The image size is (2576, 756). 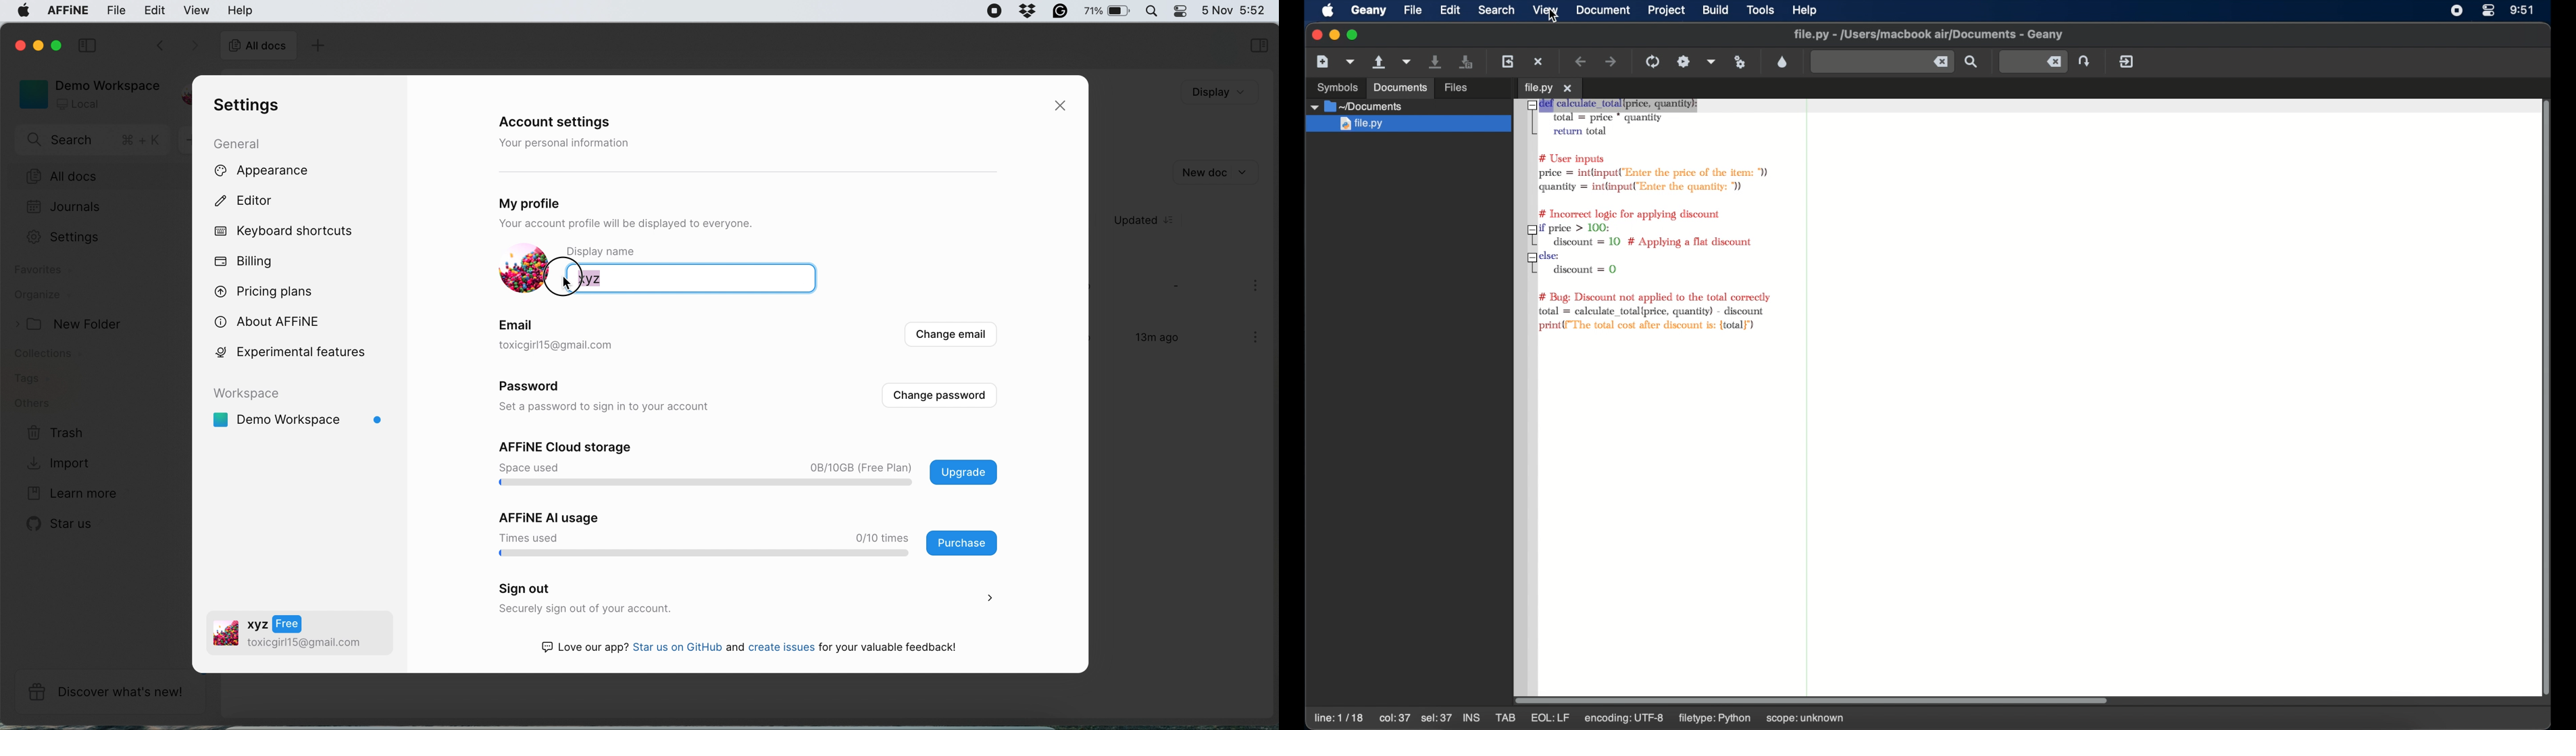 What do you see at coordinates (63, 523) in the screenshot?
I see `star us` at bounding box center [63, 523].